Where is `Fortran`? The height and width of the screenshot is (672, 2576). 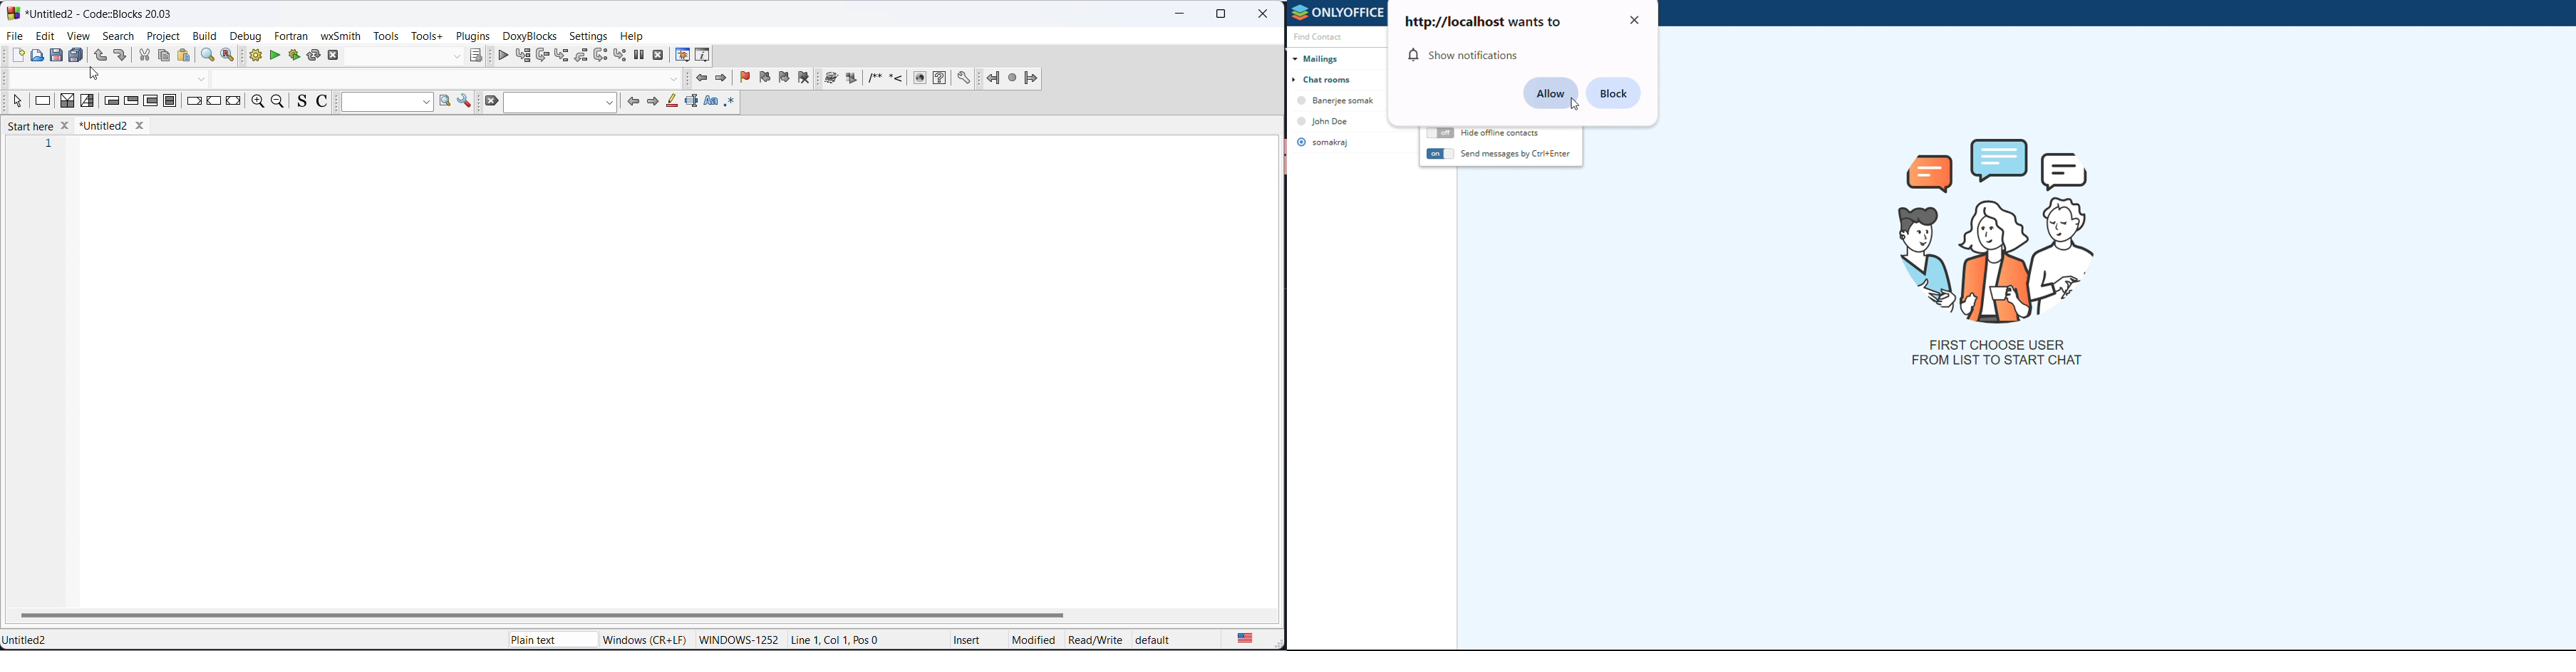 Fortran is located at coordinates (292, 36).